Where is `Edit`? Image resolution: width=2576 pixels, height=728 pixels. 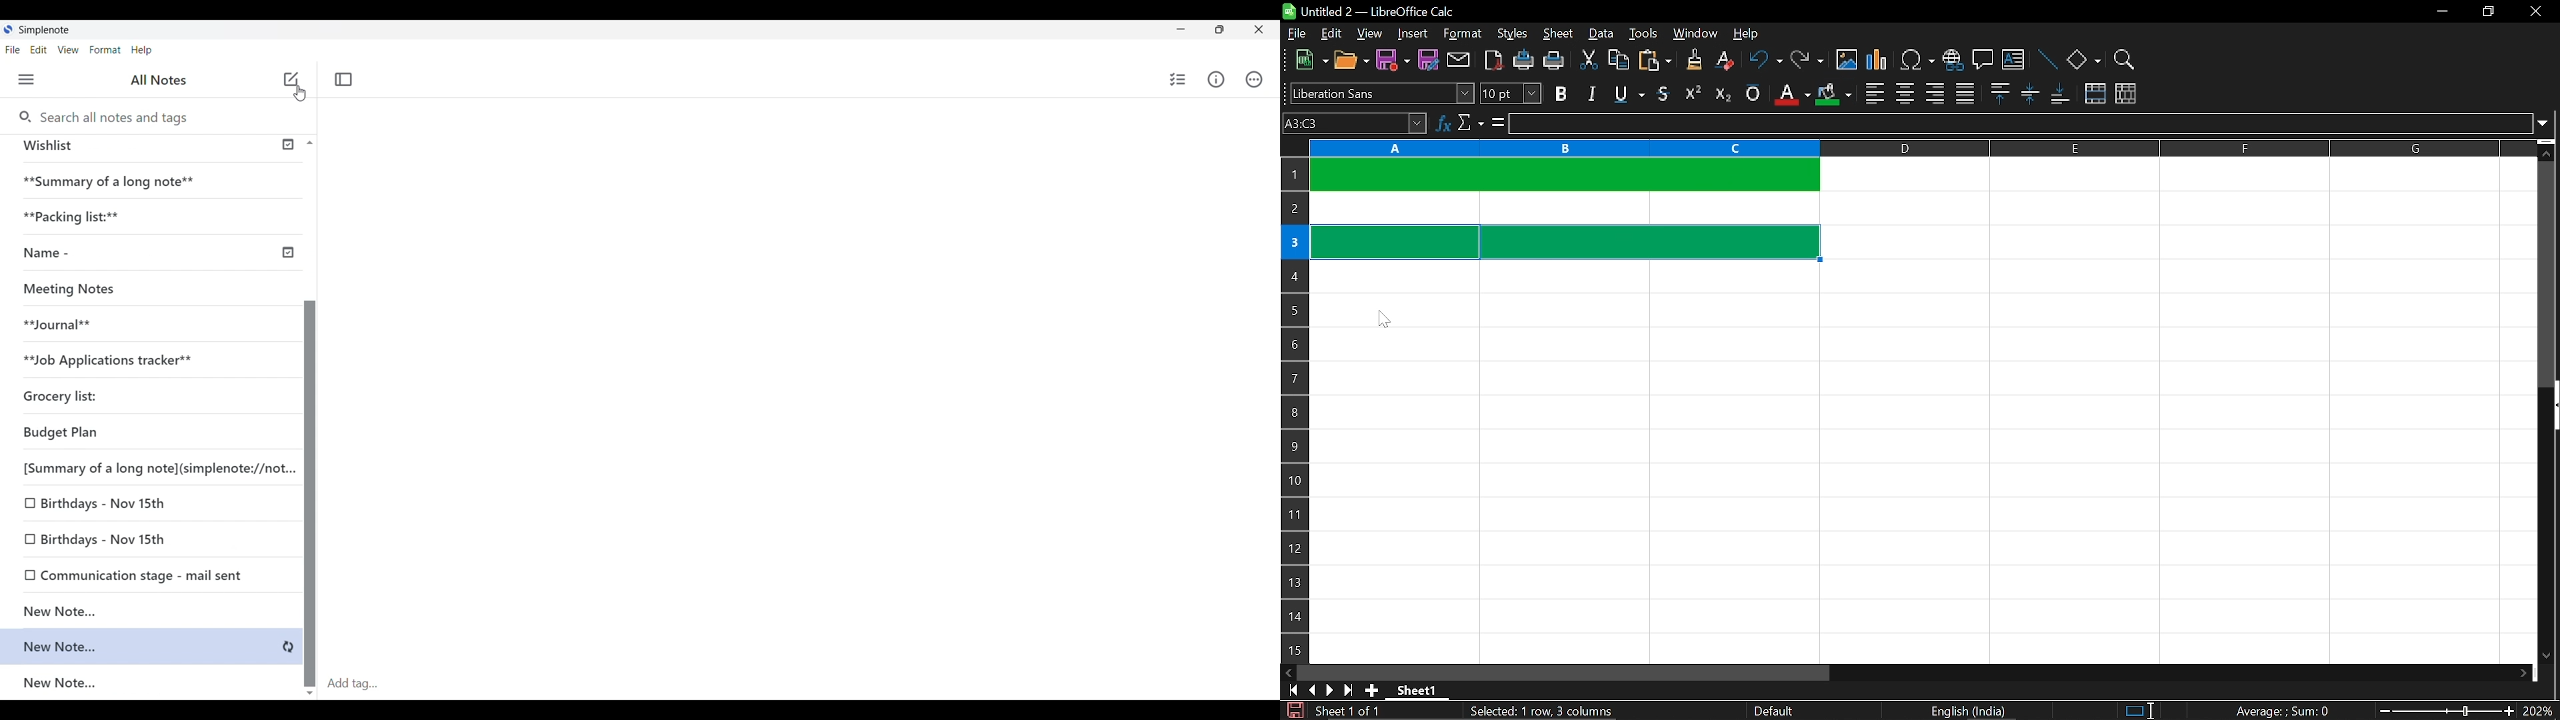 Edit is located at coordinates (43, 51).